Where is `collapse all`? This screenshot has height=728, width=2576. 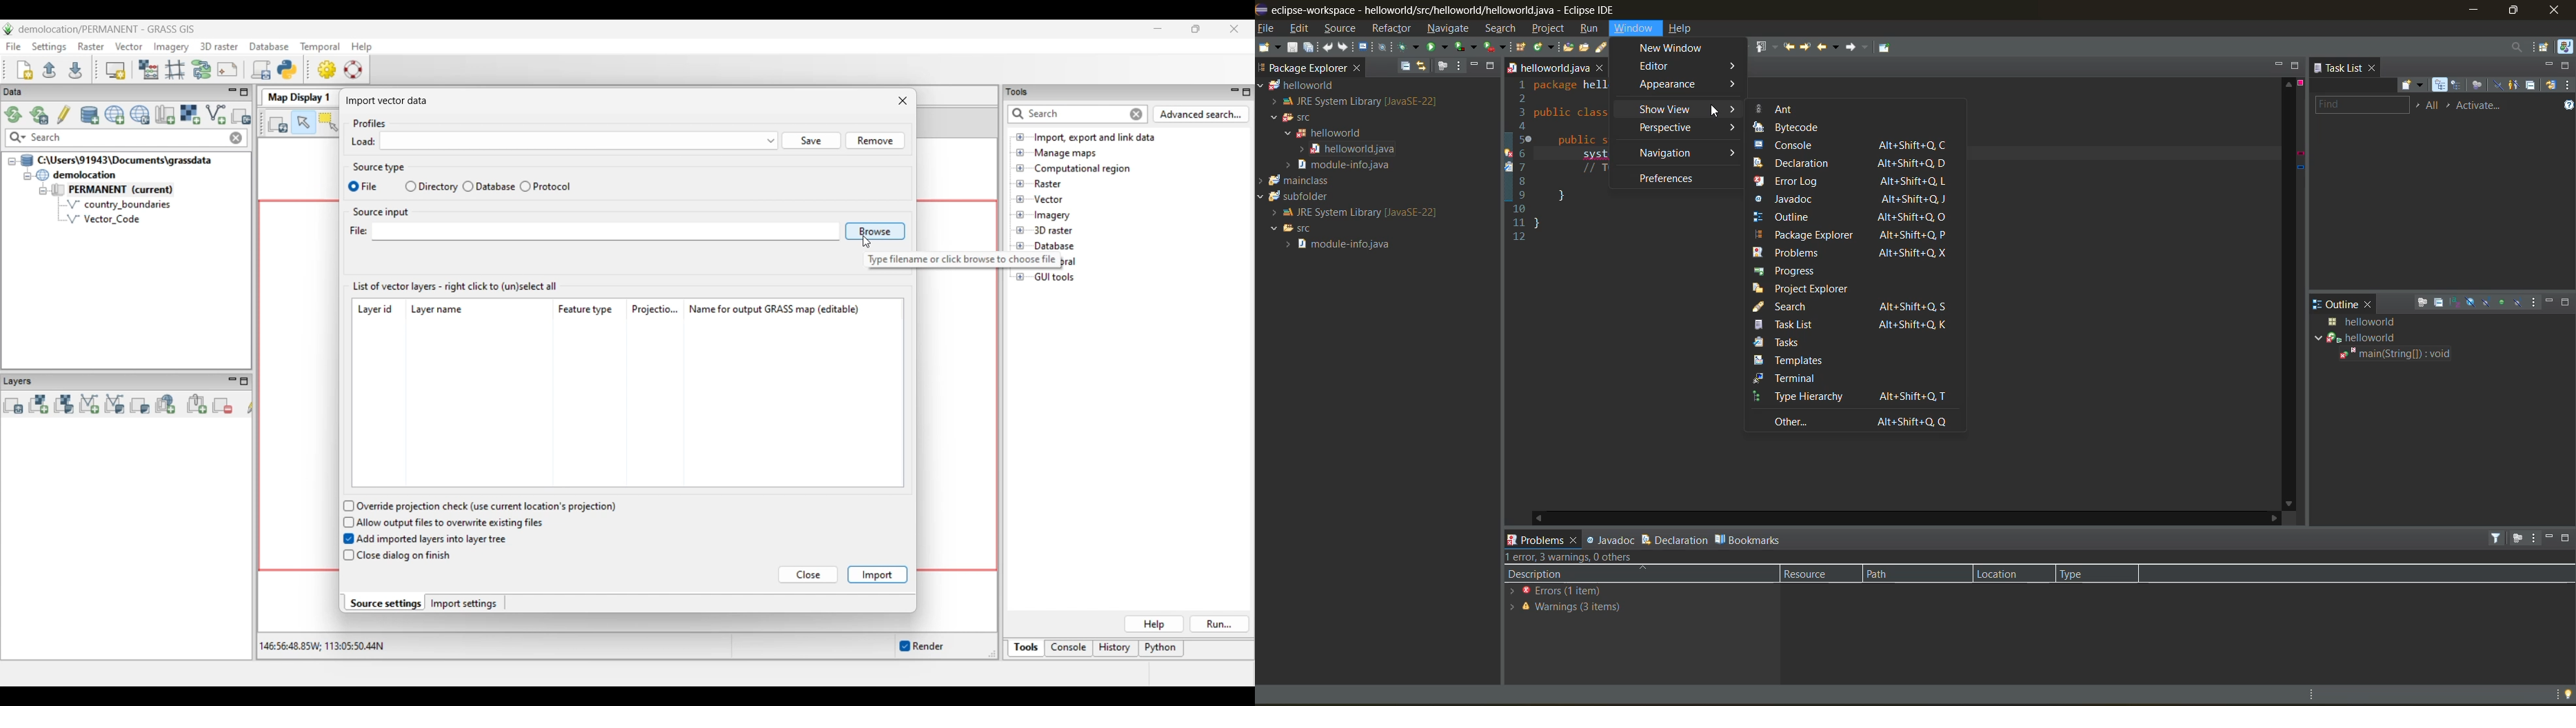 collapse all is located at coordinates (2533, 86).